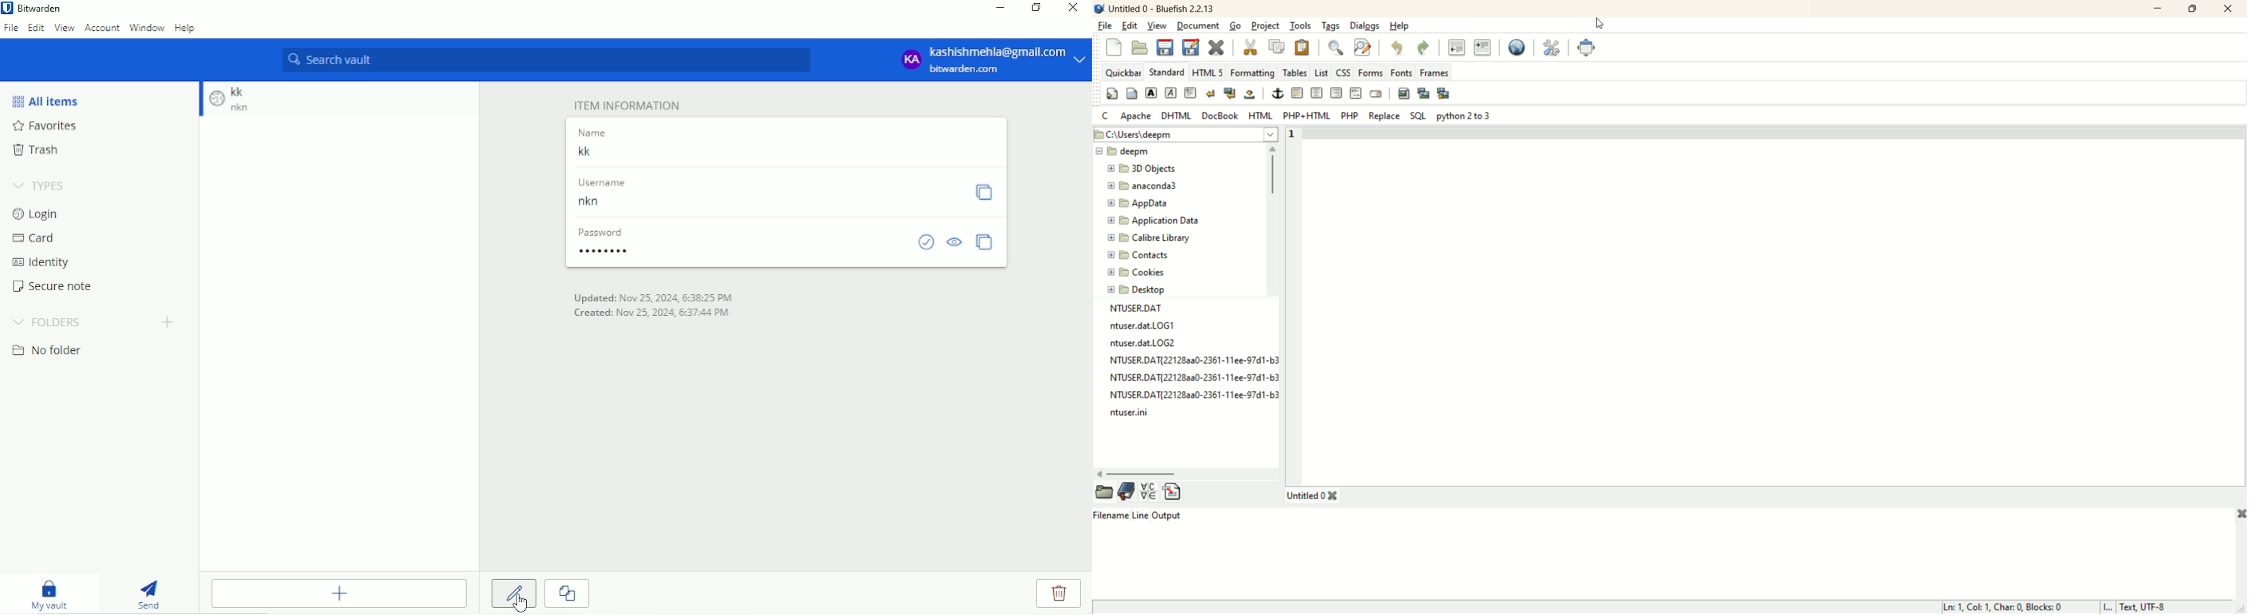 The width and height of the screenshot is (2268, 616). I want to click on title, so click(1162, 7).